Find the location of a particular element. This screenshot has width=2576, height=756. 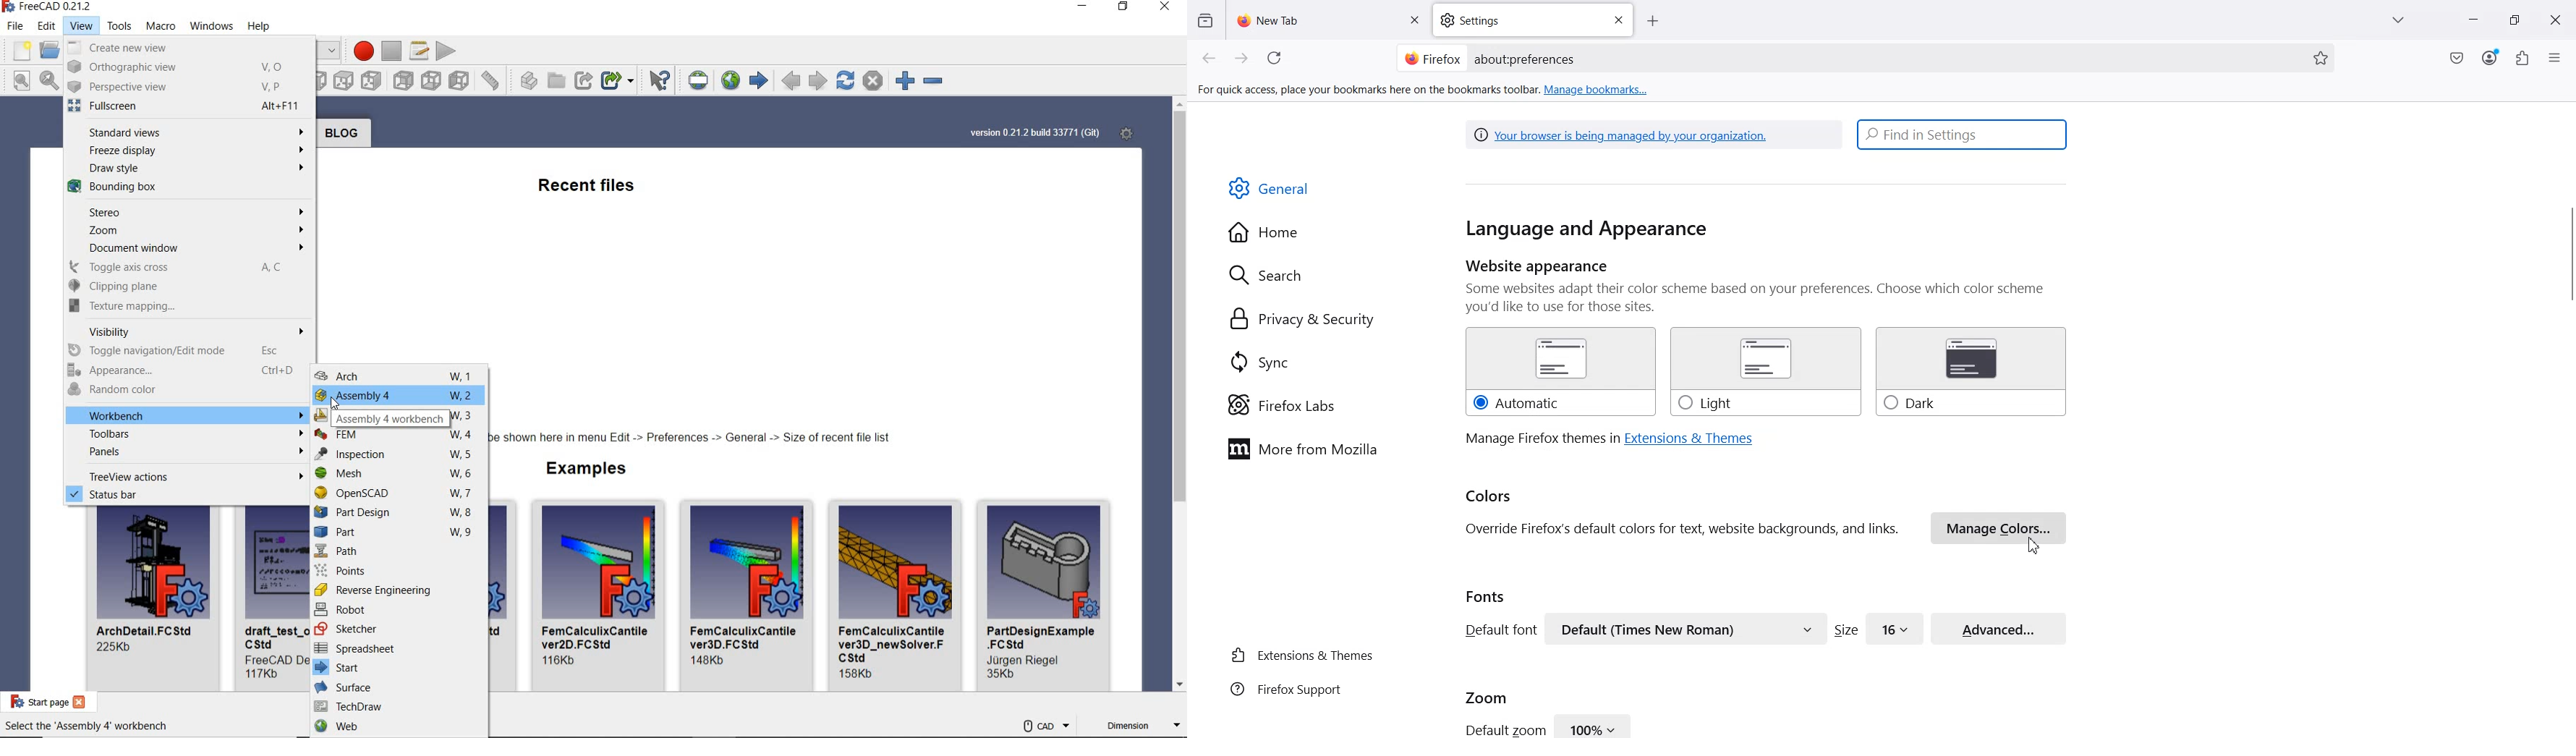

Extensions is located at coordinates (2523, 58).